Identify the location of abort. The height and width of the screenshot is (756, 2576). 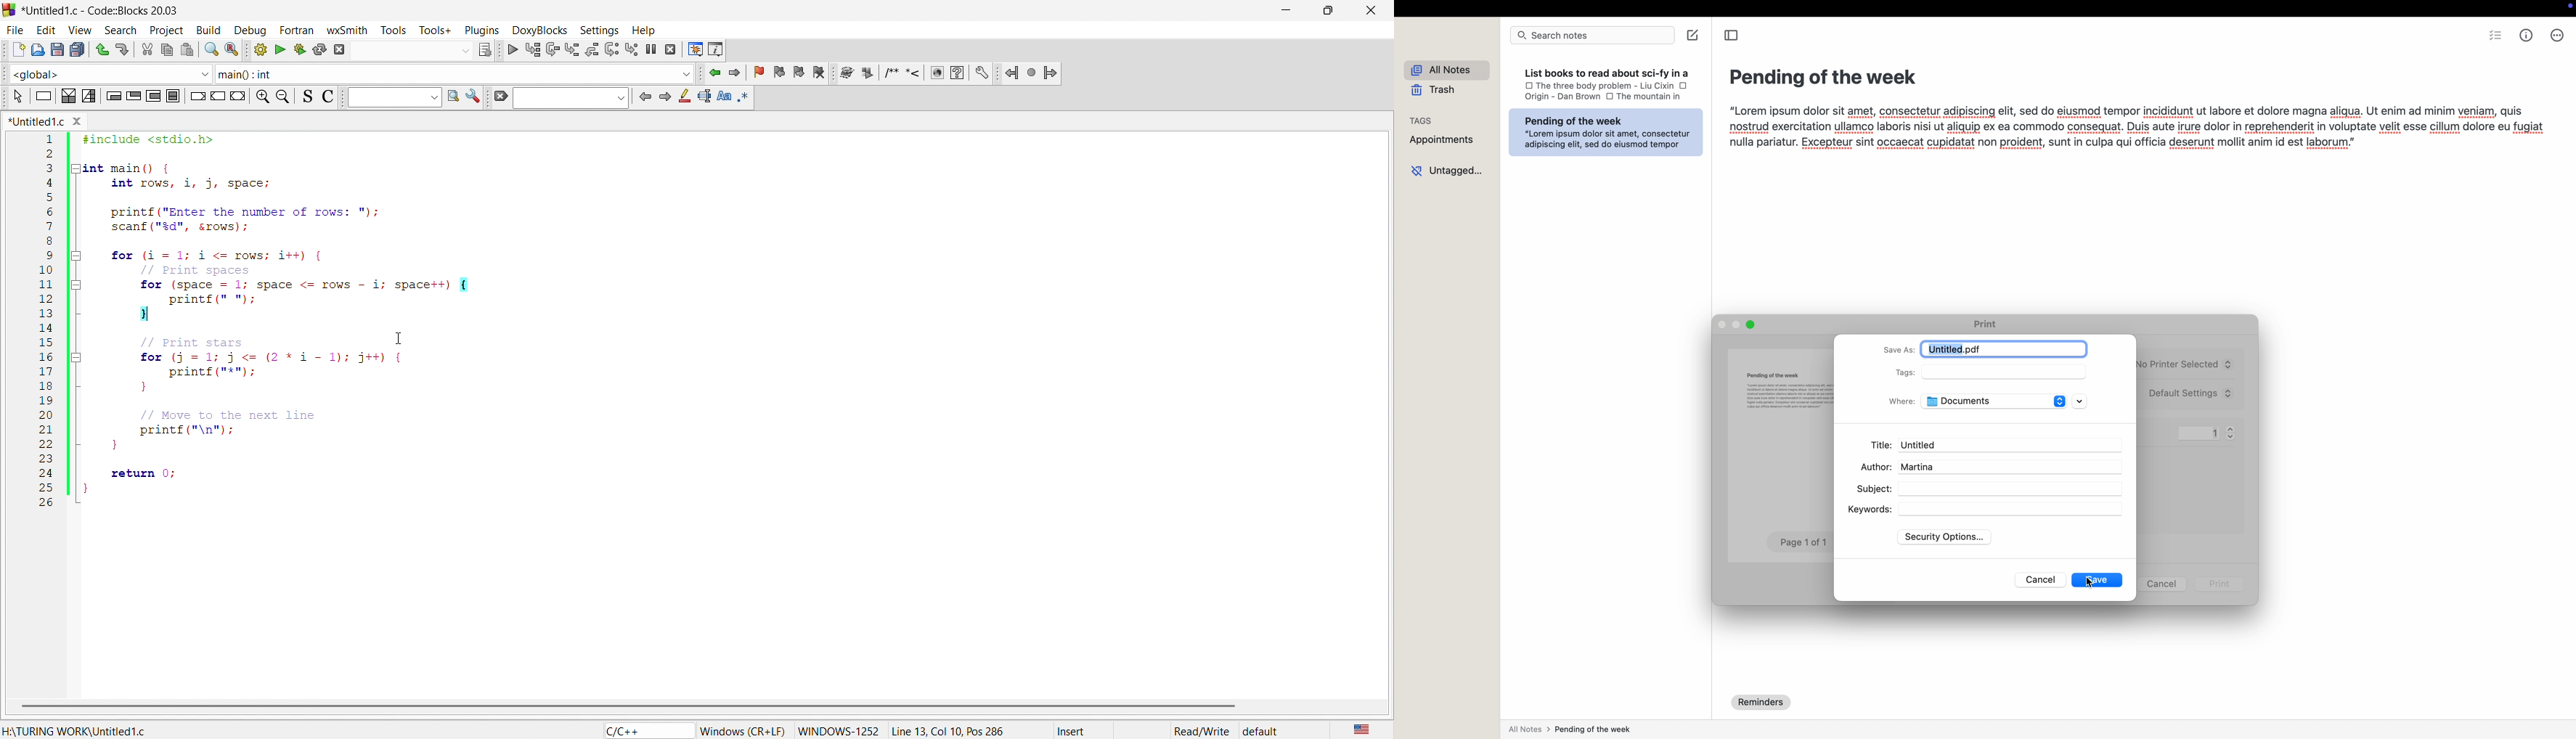
(338, 50).